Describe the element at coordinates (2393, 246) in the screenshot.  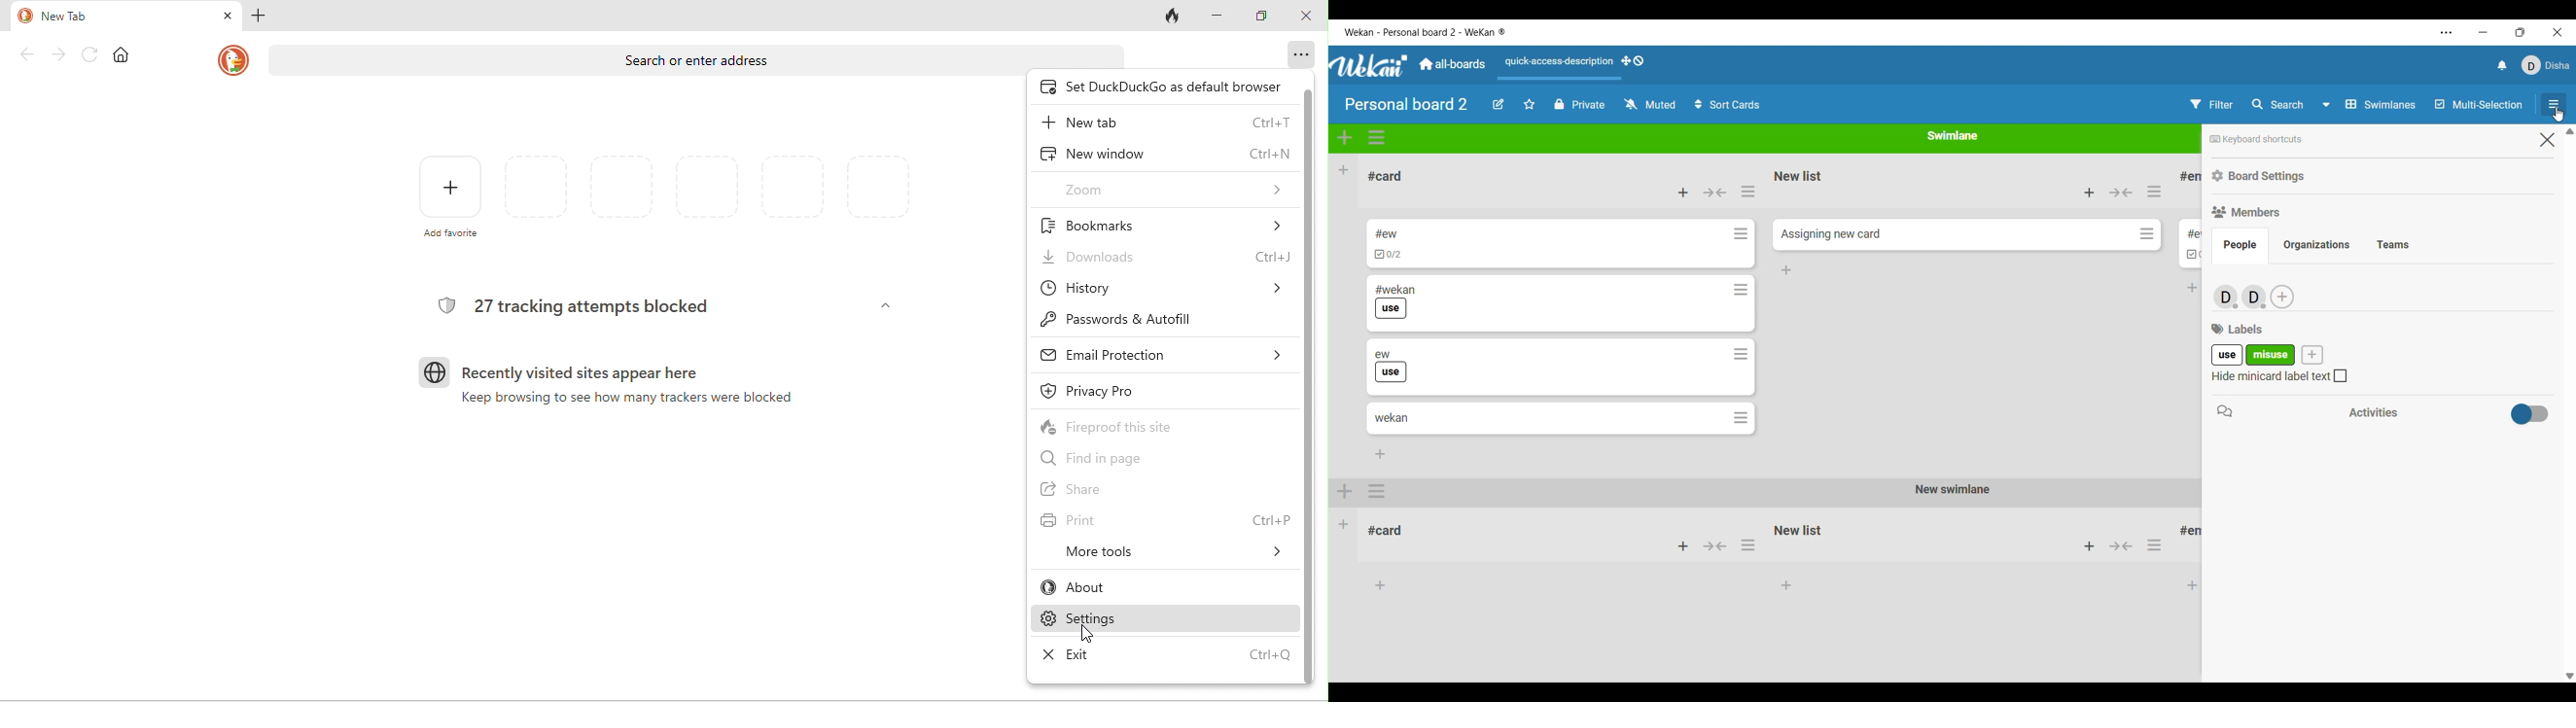
I see `Teams` at that location.